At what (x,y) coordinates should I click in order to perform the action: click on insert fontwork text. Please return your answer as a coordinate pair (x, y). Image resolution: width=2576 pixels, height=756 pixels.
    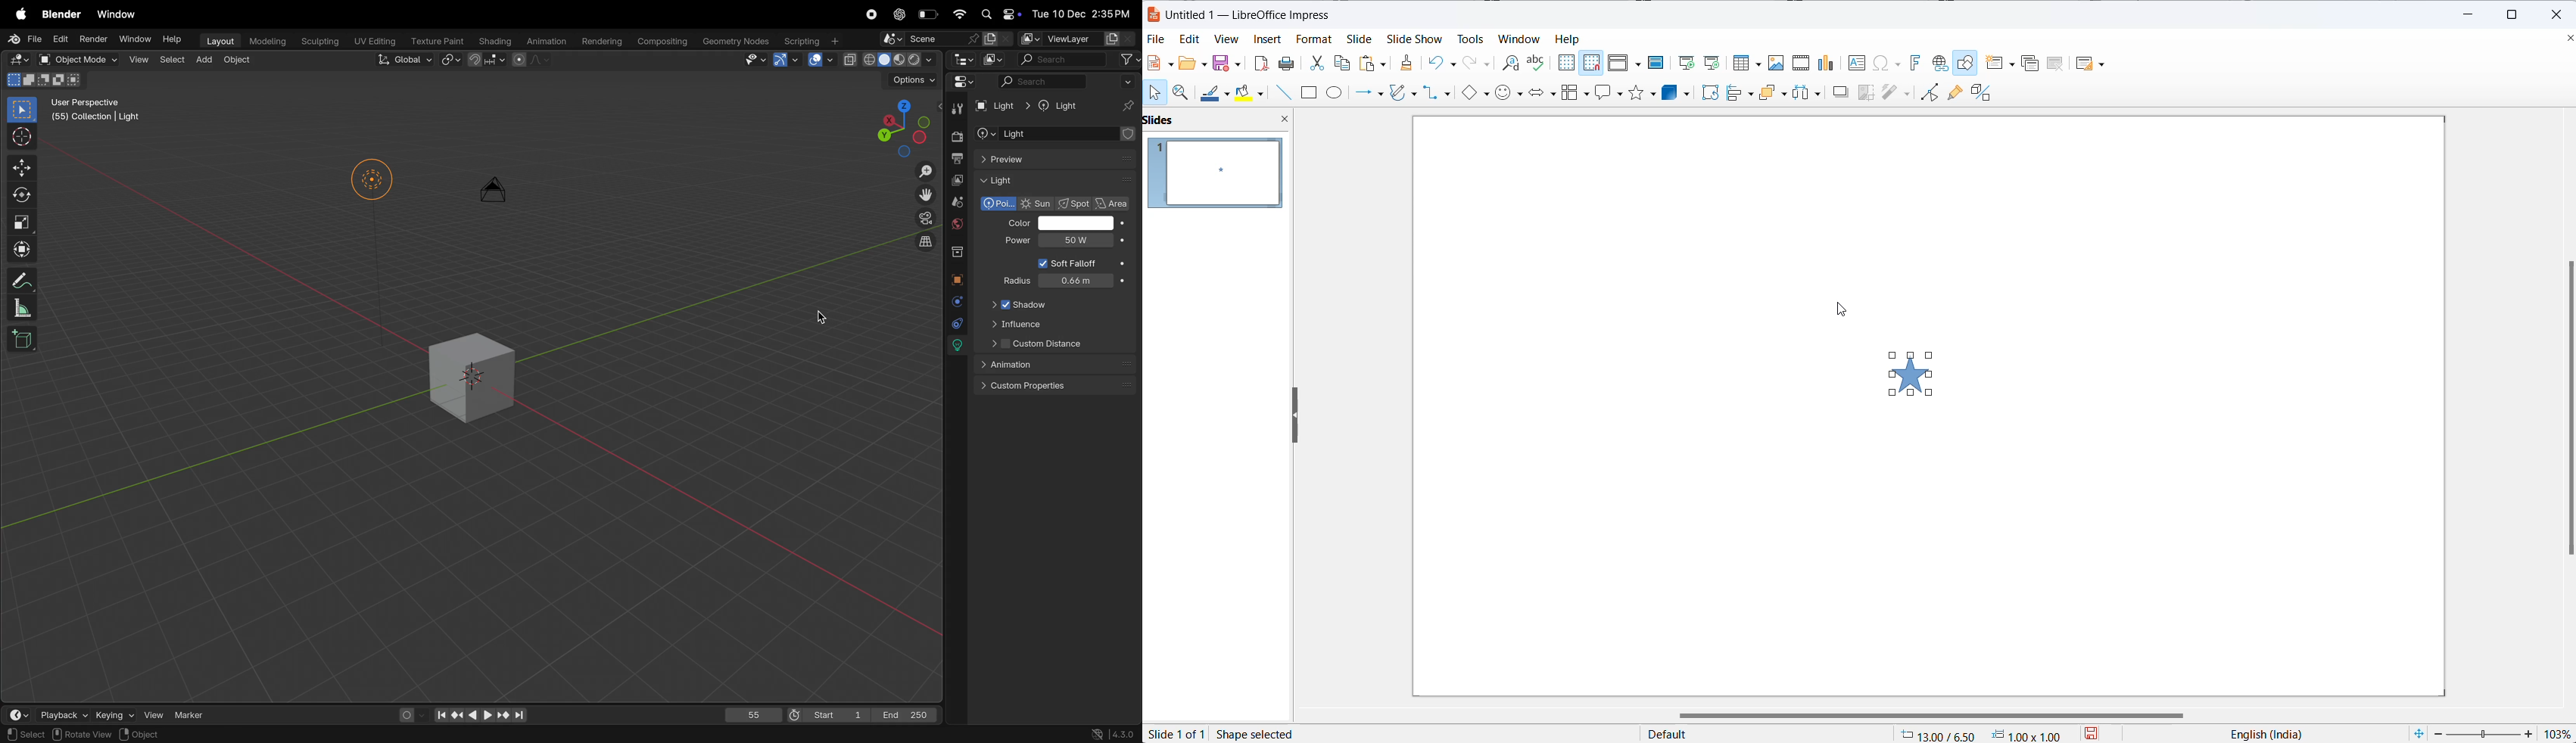
    Looking at the image, I should click on (1912, 63).